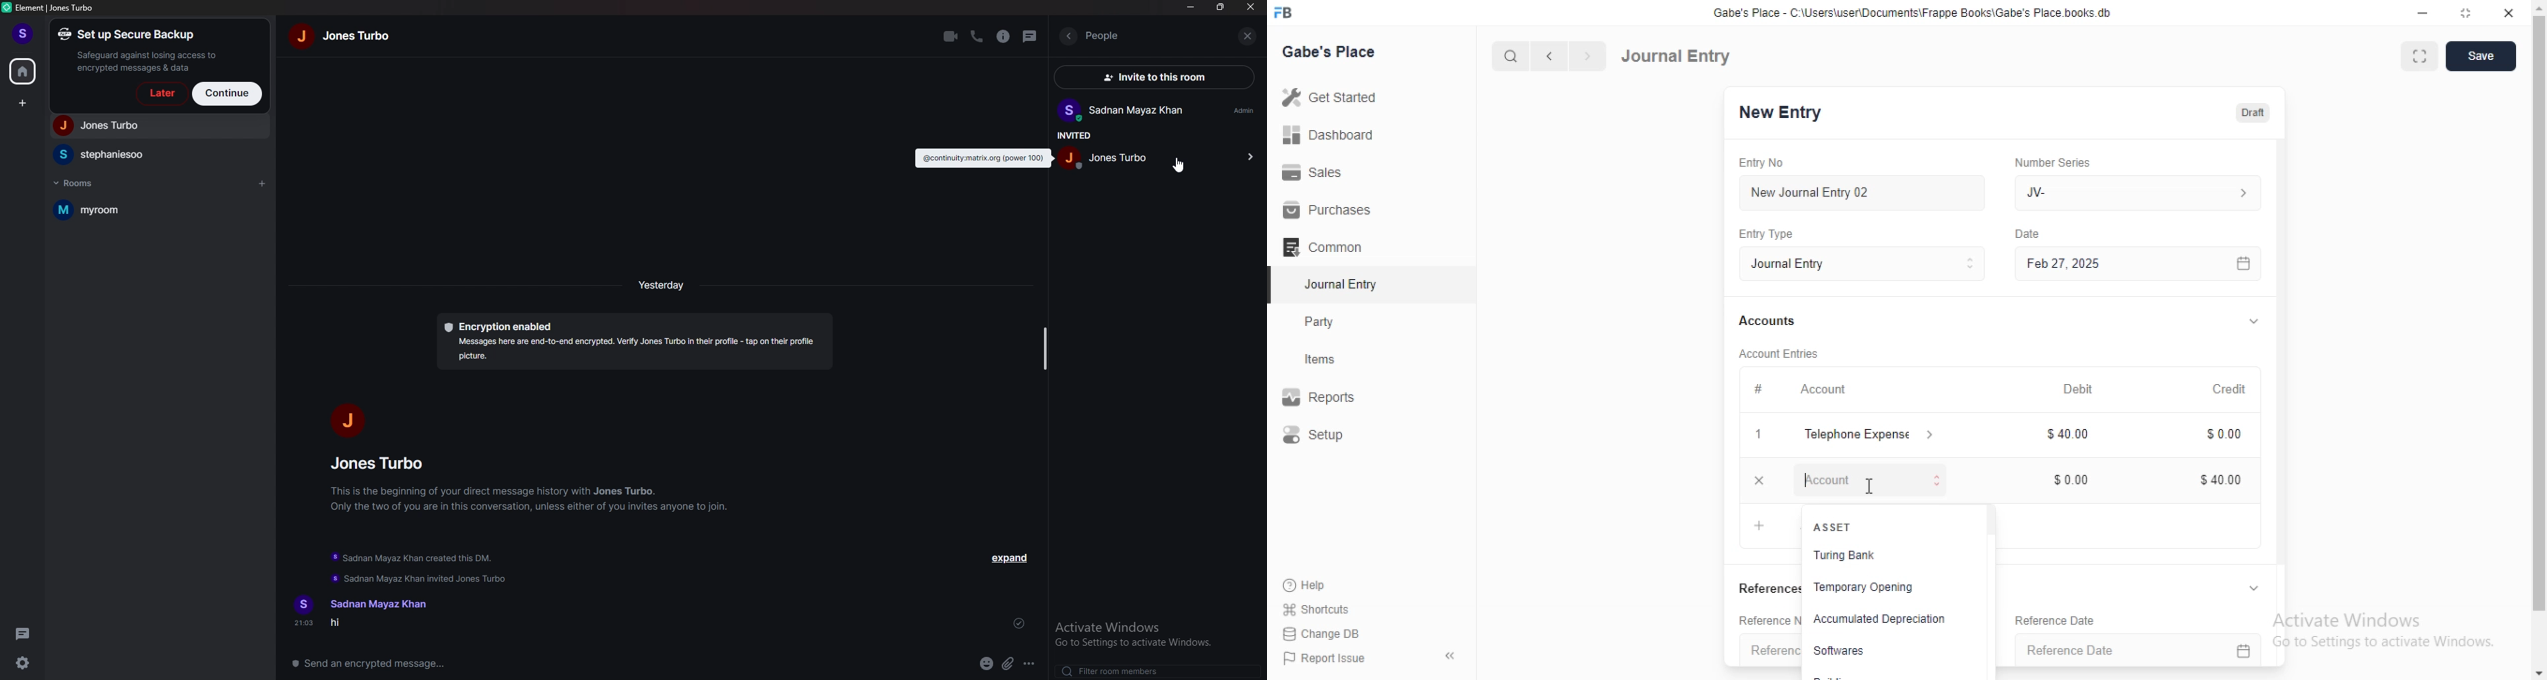 This screenshot has height=700, width=2548. I want to click on Full screen, so click(2464, 13).